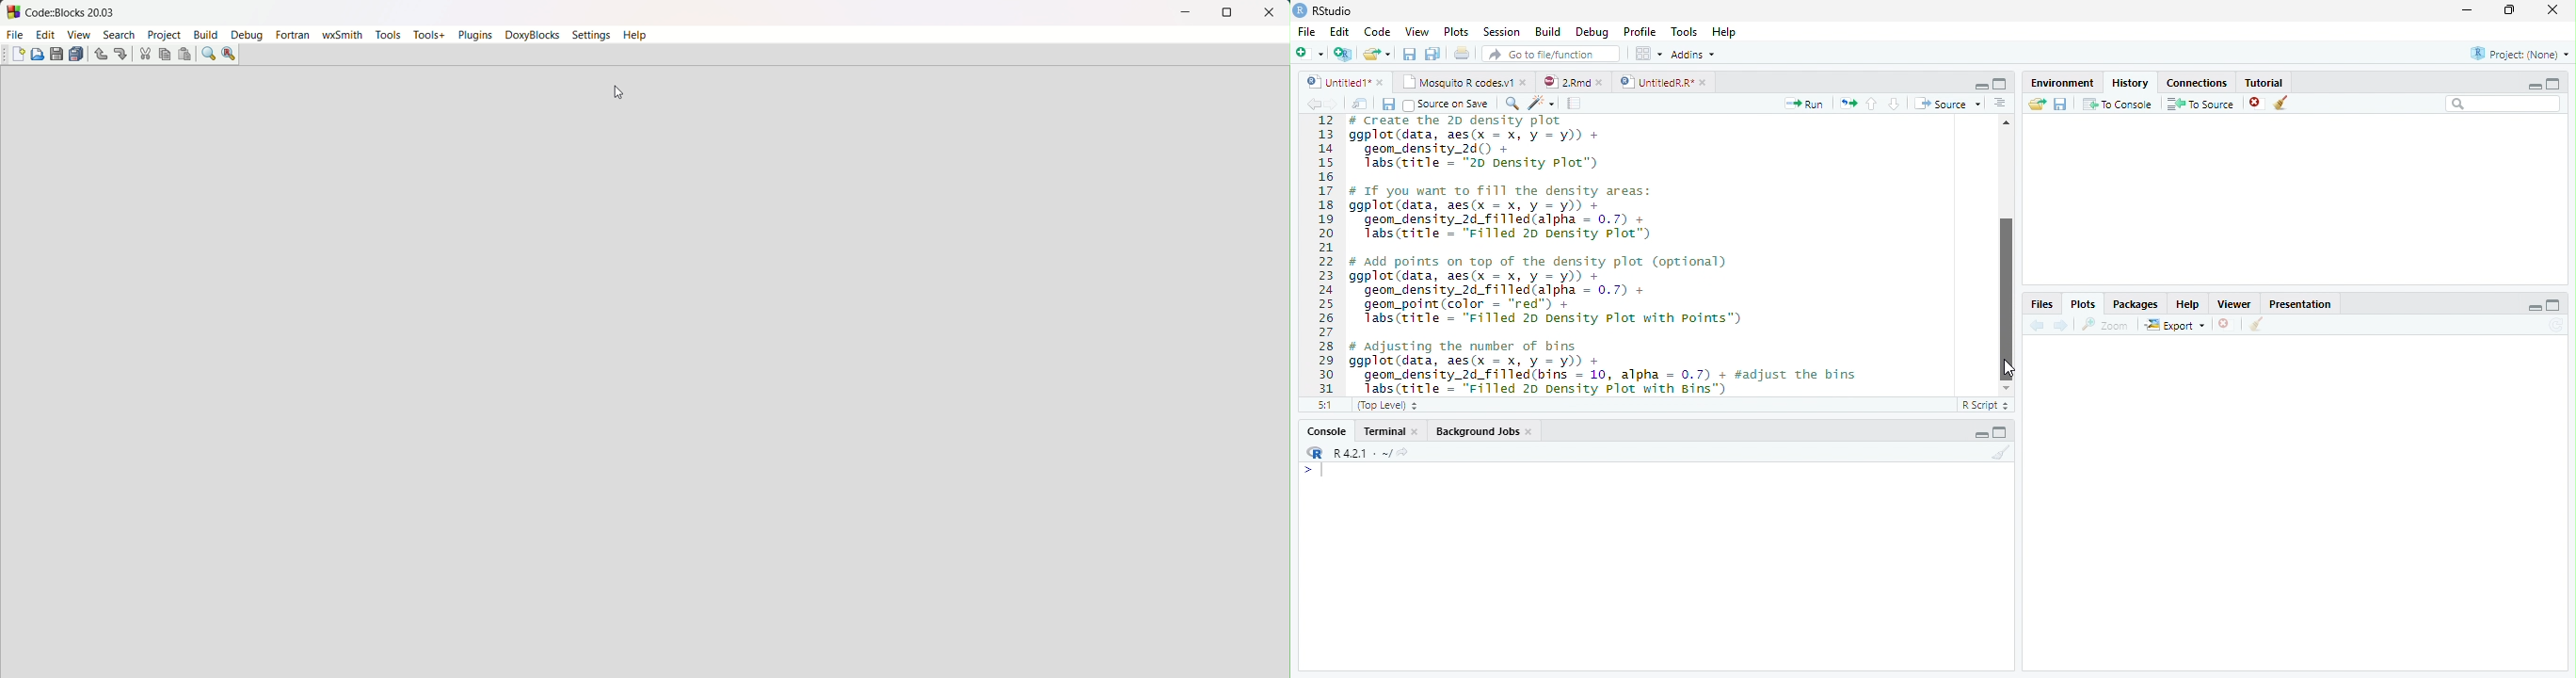  What do you see at coordinates (2004, 122) in the screenshot?
I see `Scrollbar up` at bounding box center [2004, 122].